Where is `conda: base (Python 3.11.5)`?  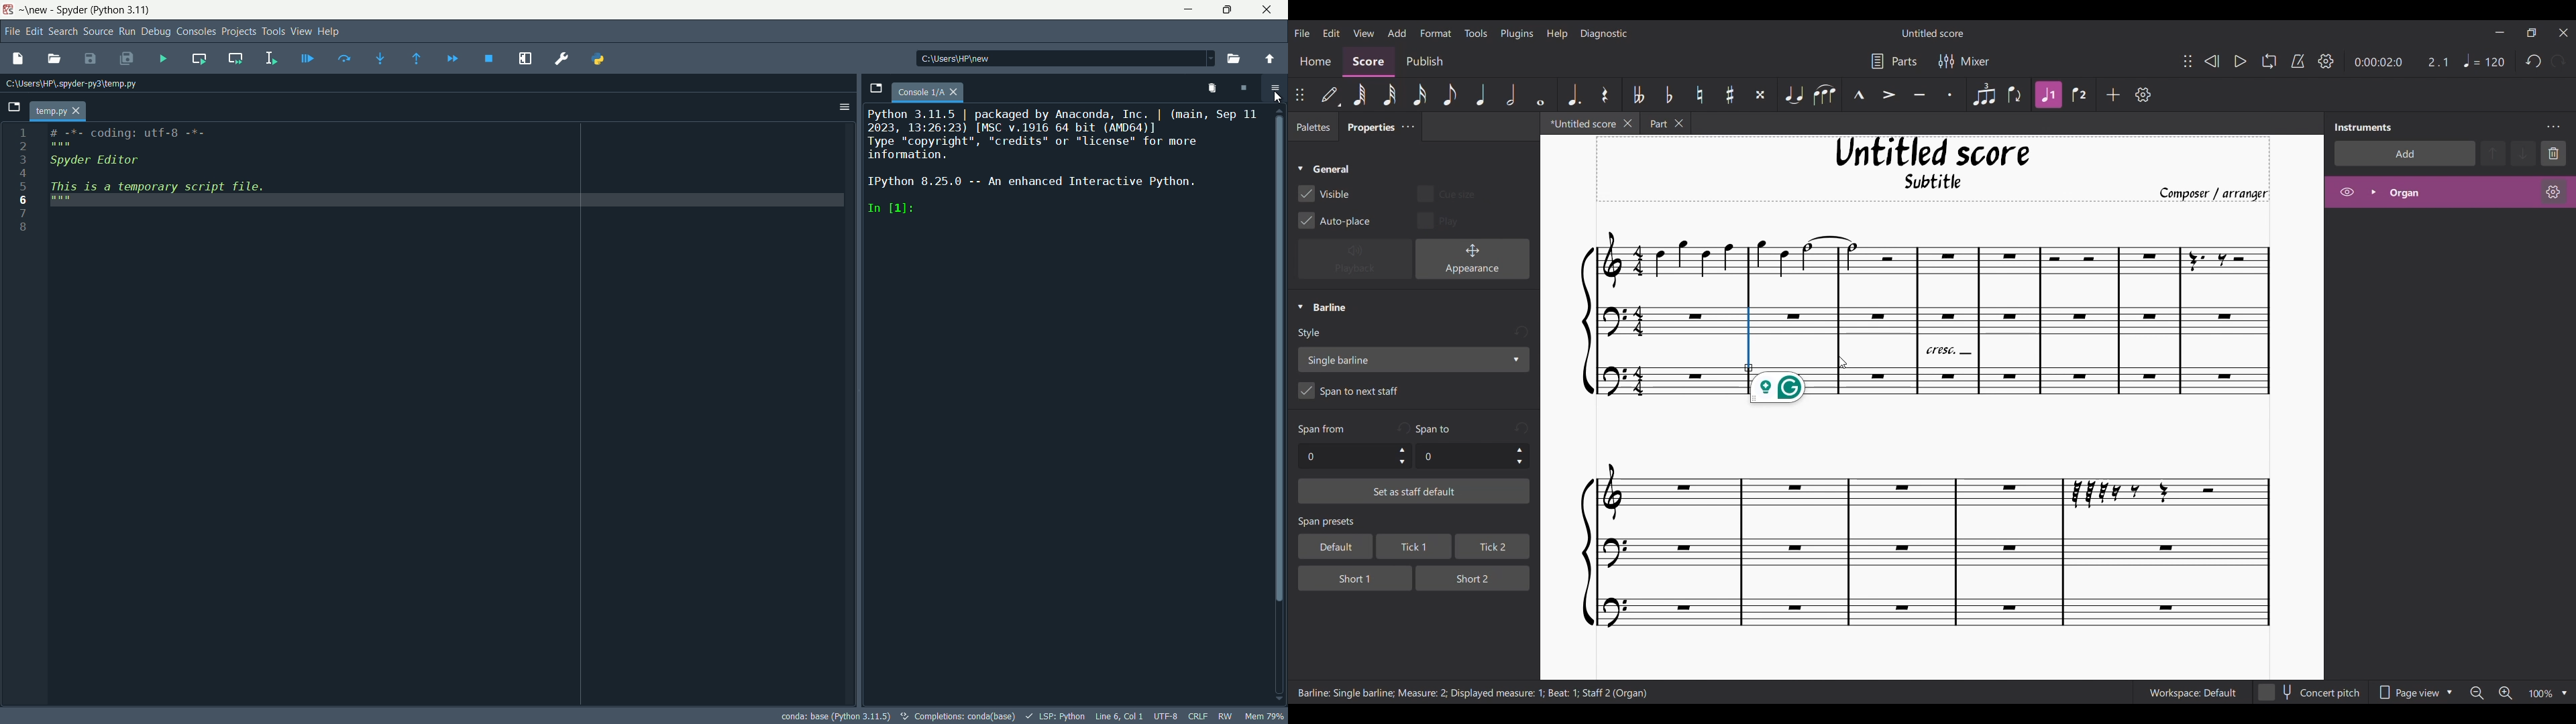
conda: base (Python 3.11.5) is located at coordinates (835, 716).